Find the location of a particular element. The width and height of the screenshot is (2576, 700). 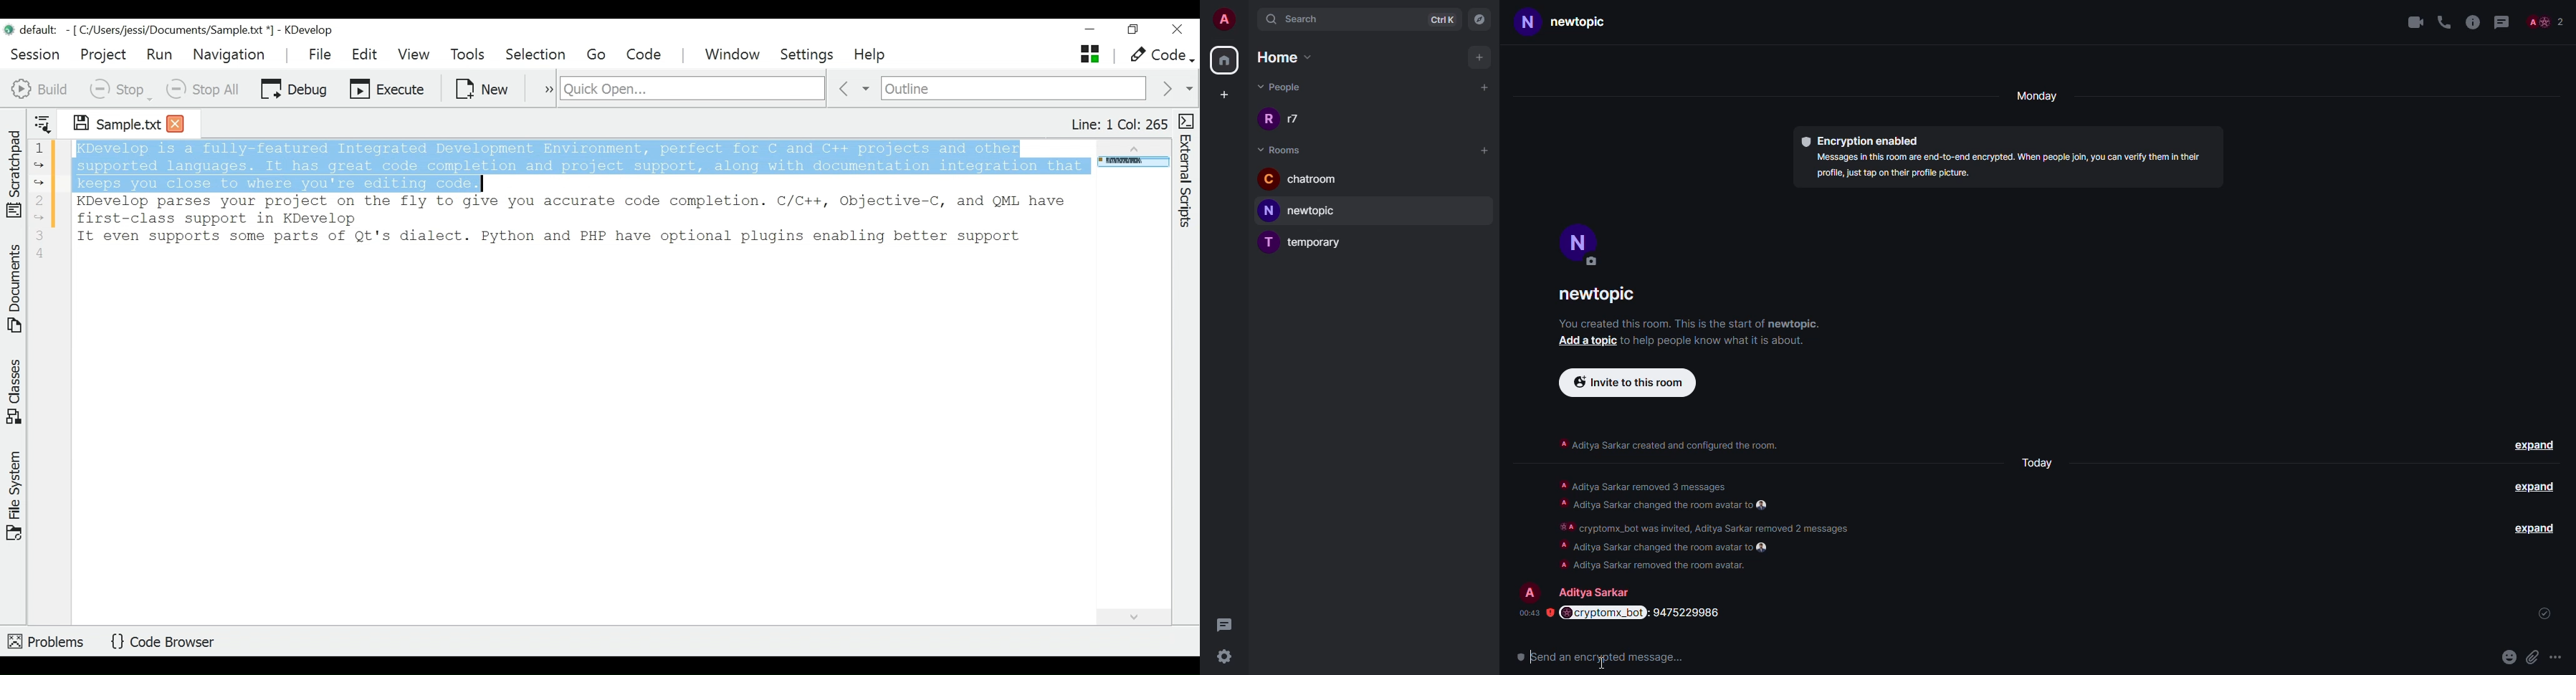

more options is located at coordinates (543, 88).